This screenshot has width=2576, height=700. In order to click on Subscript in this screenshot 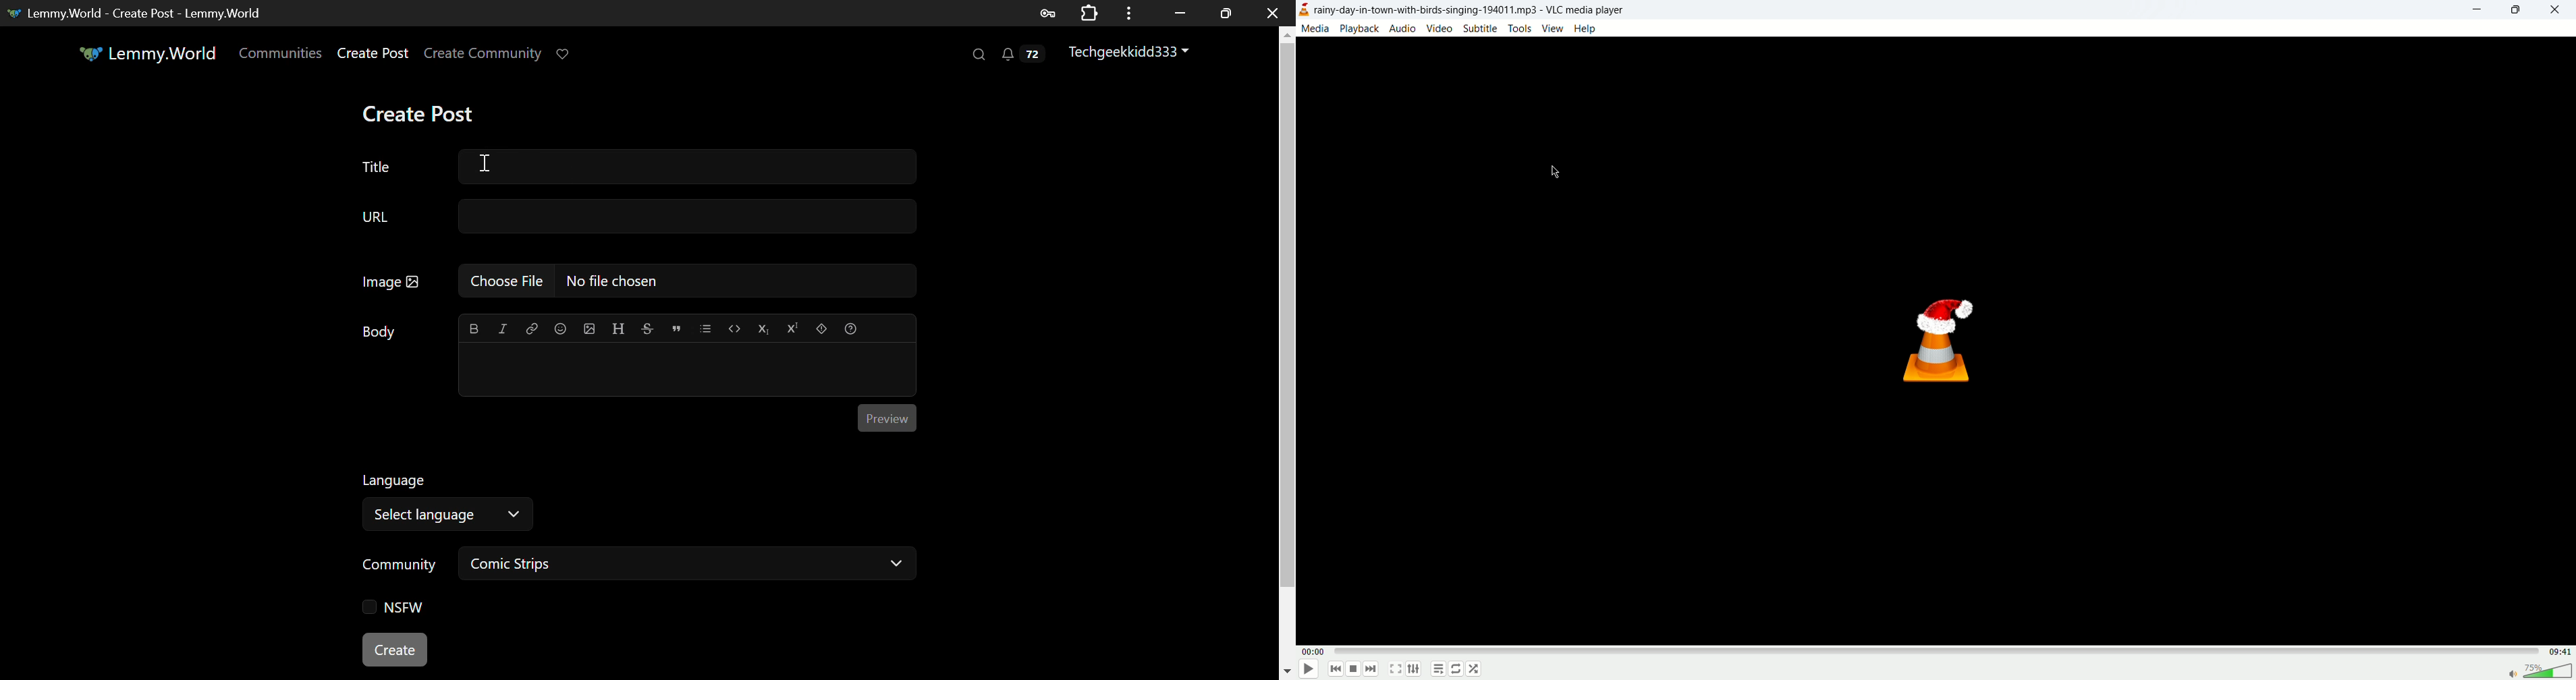, I will do `click(765, 329)`.